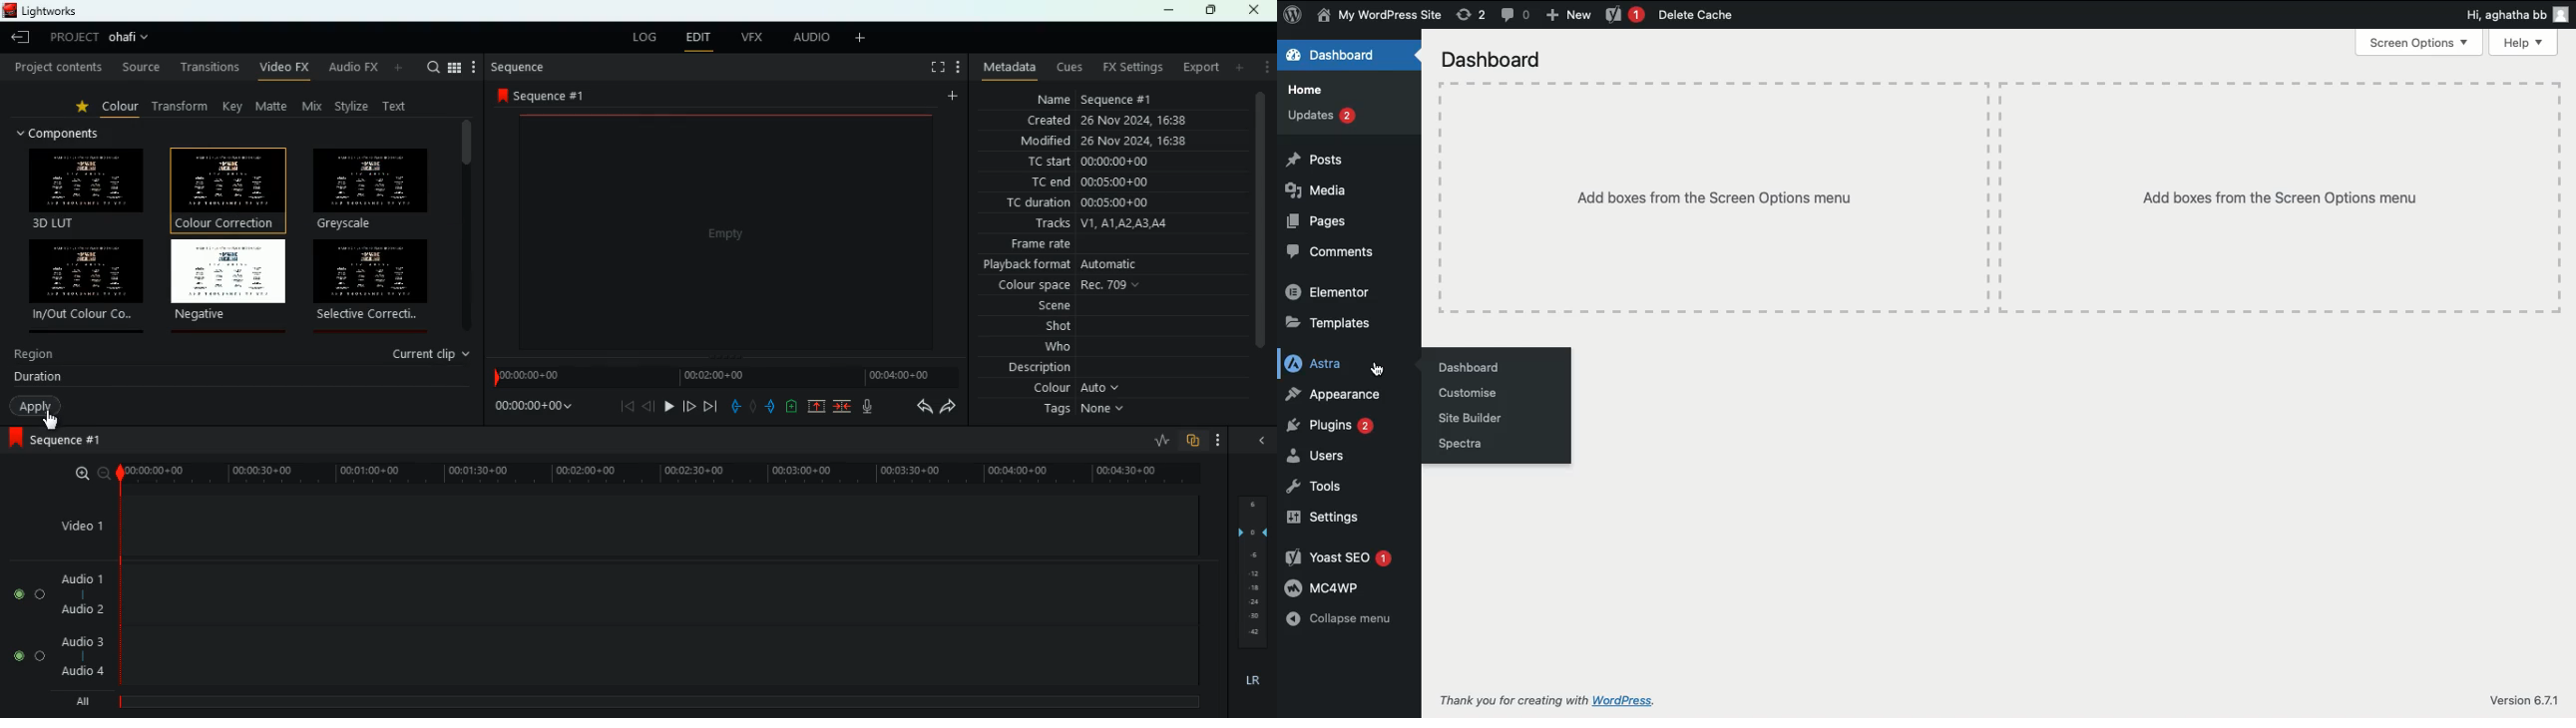 The image size is (2576, 728). Describe the element at coordinates (2280, 198) in the screenshot. I see ` Add boxes from the Screen Options menu| ` at that location.